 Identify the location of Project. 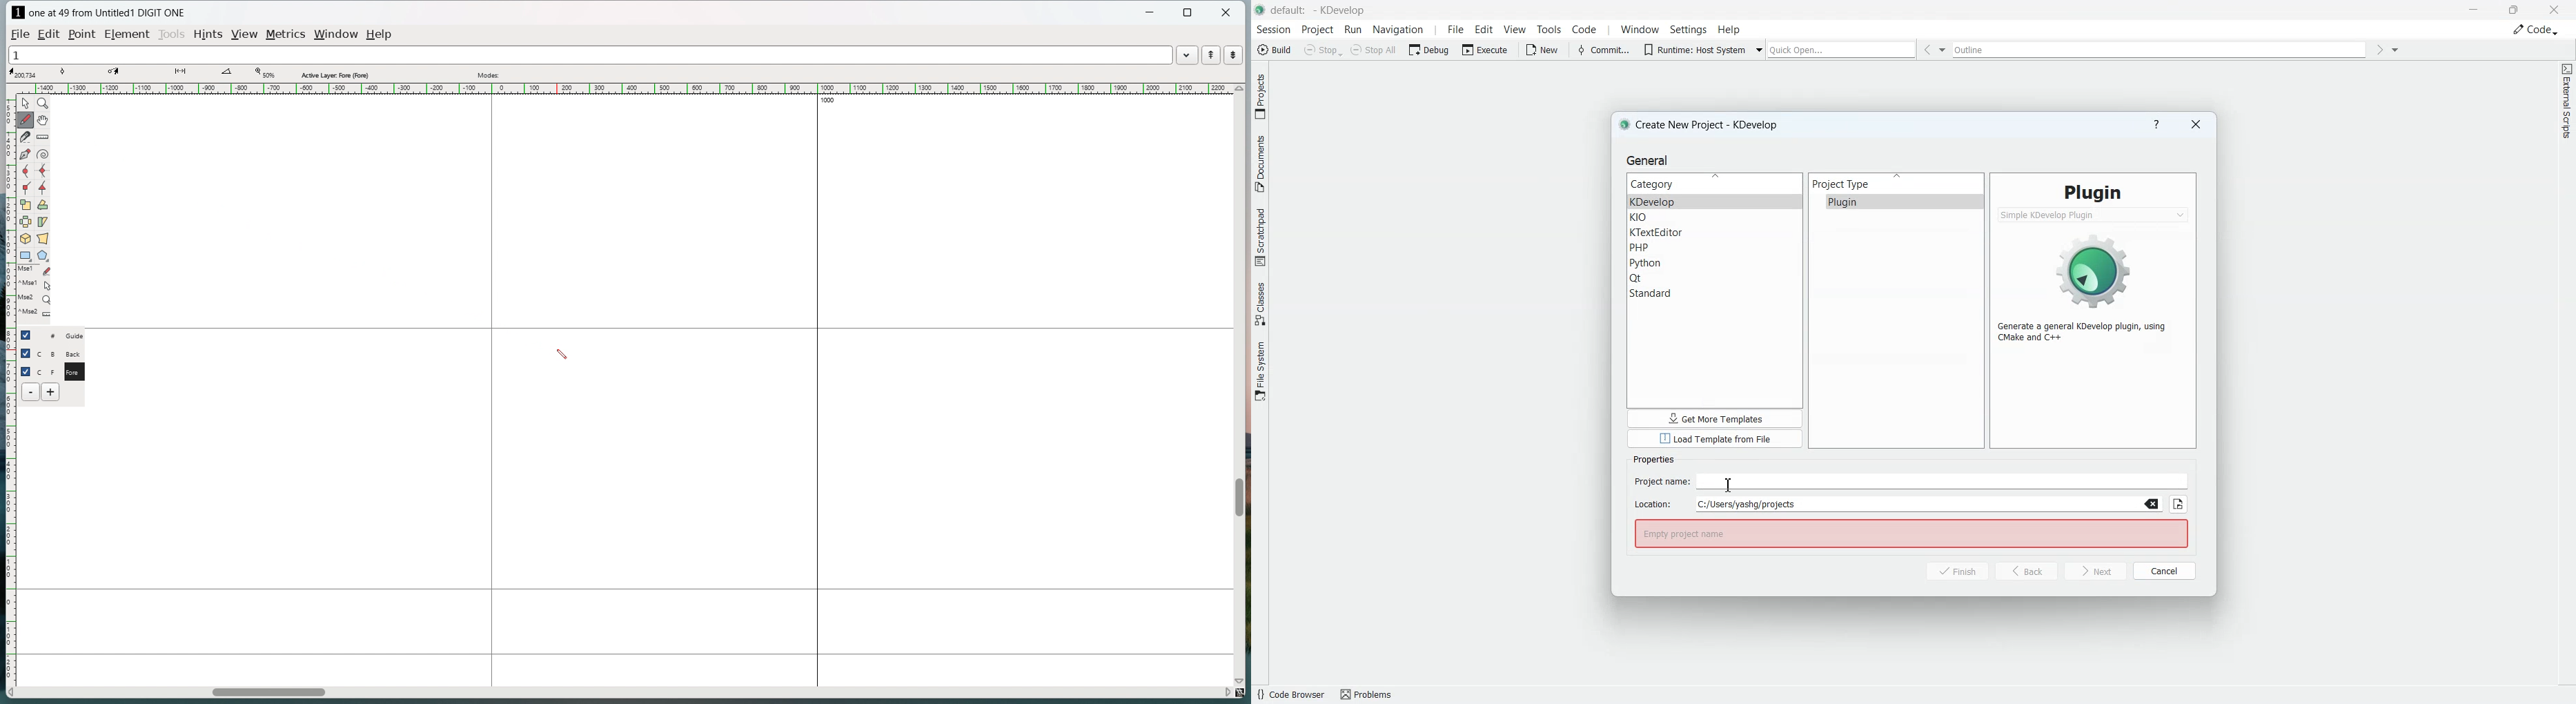
(1318, 30).